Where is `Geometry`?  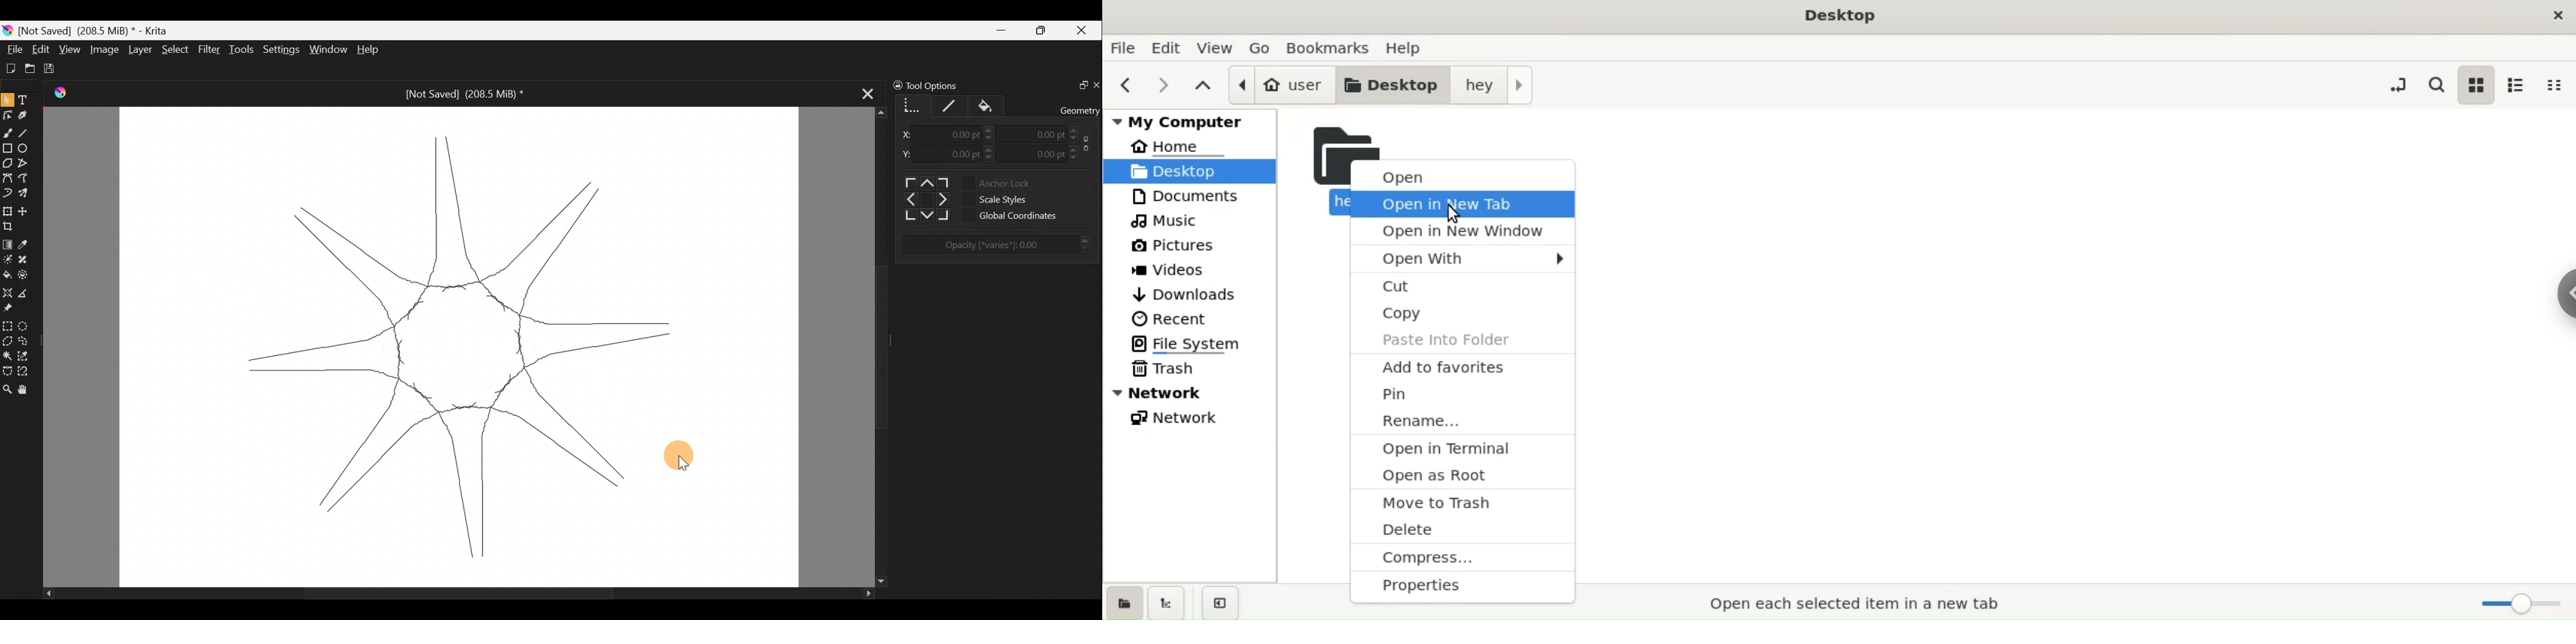 Geometry is located at coordinates (910, 104).